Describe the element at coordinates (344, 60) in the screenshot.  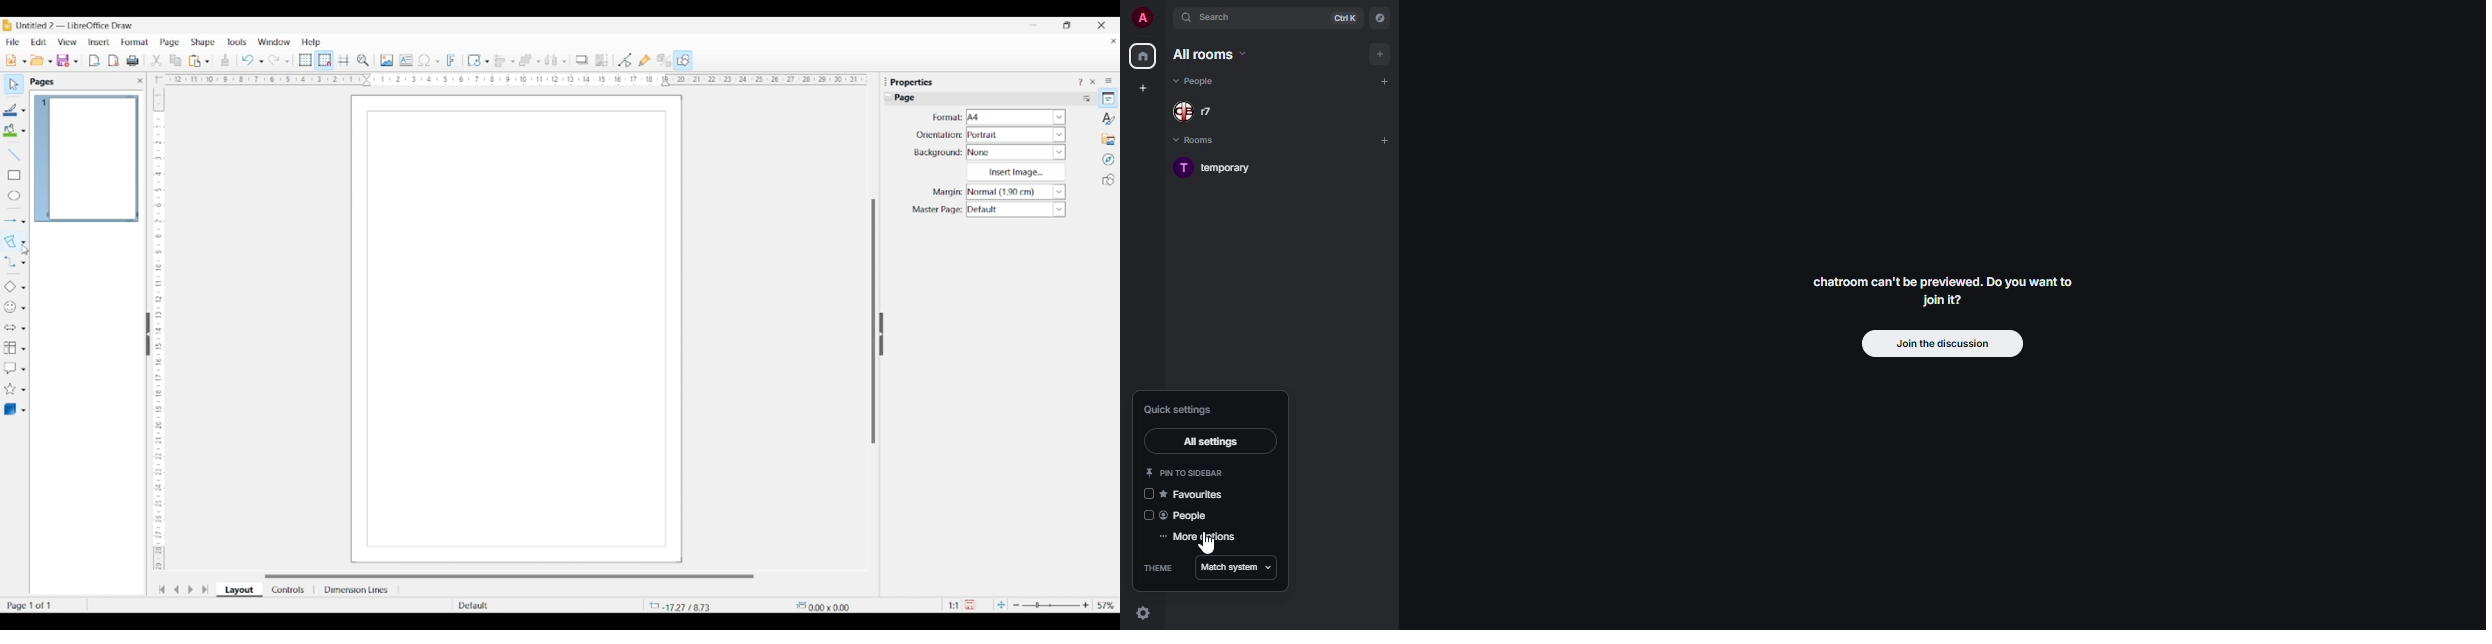
I see `Helplines while moving` at that location.